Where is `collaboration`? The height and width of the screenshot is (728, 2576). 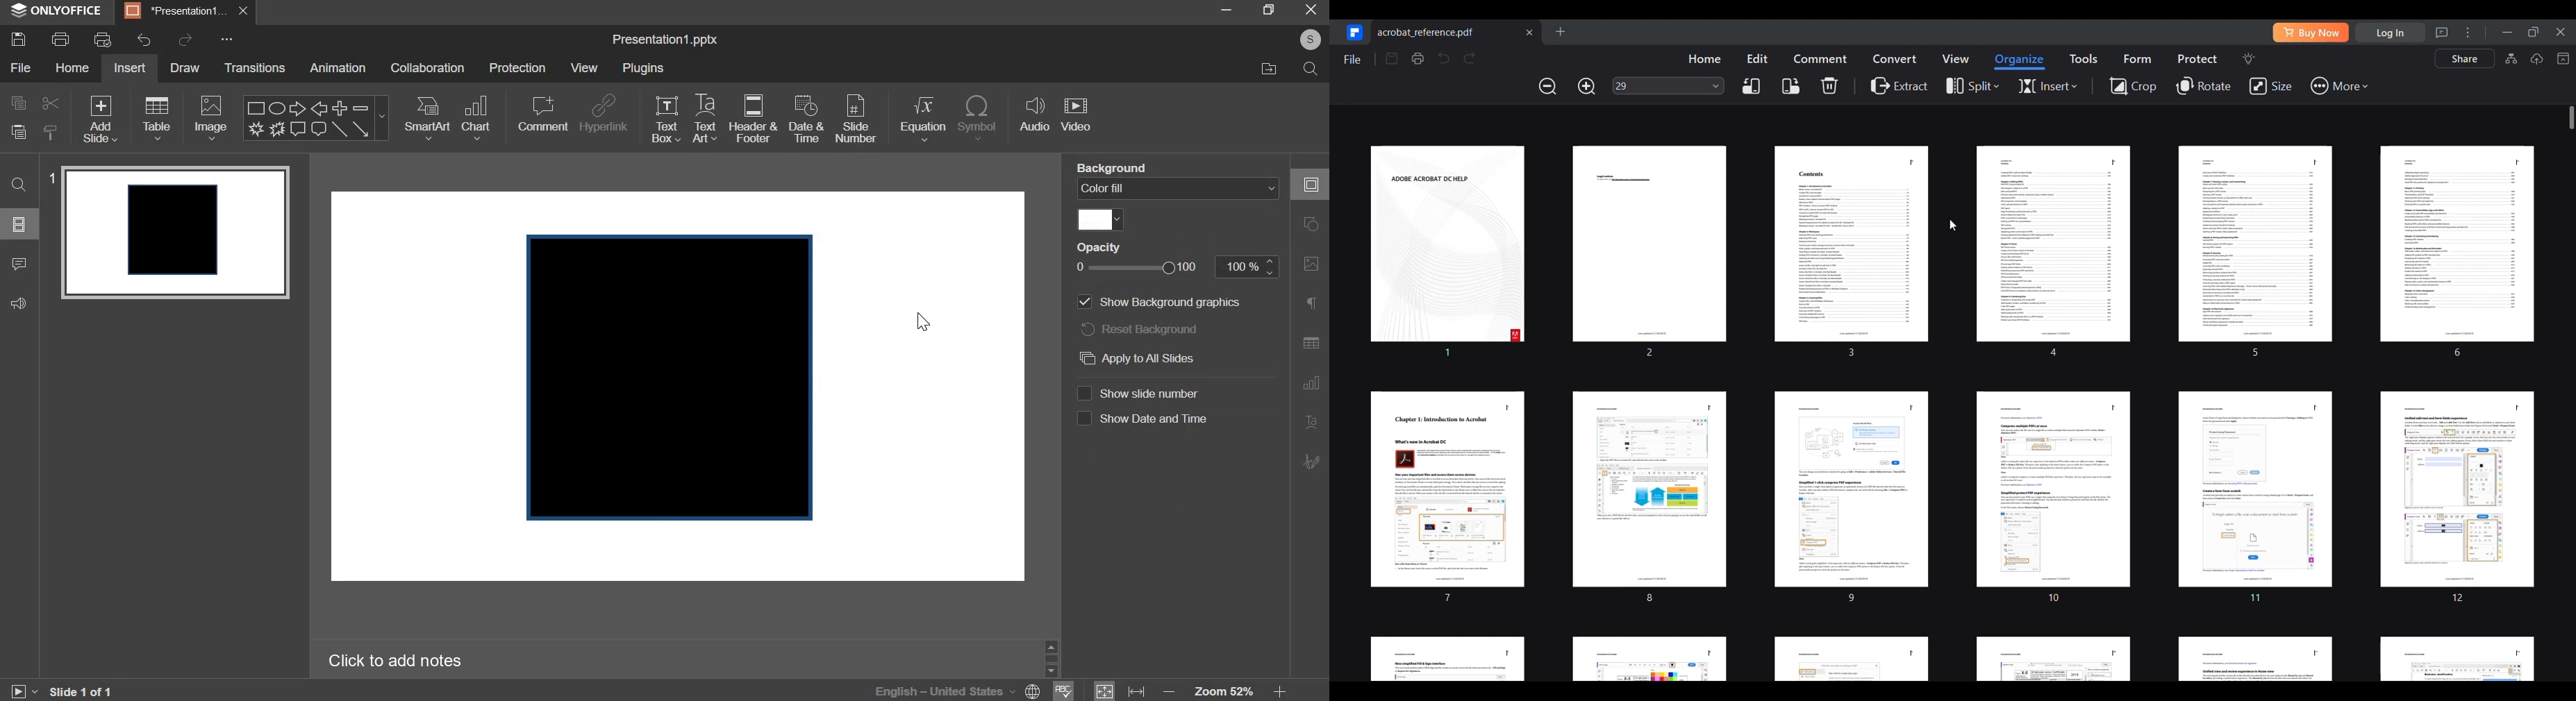
collaboration is located at coordinates (426, 67).